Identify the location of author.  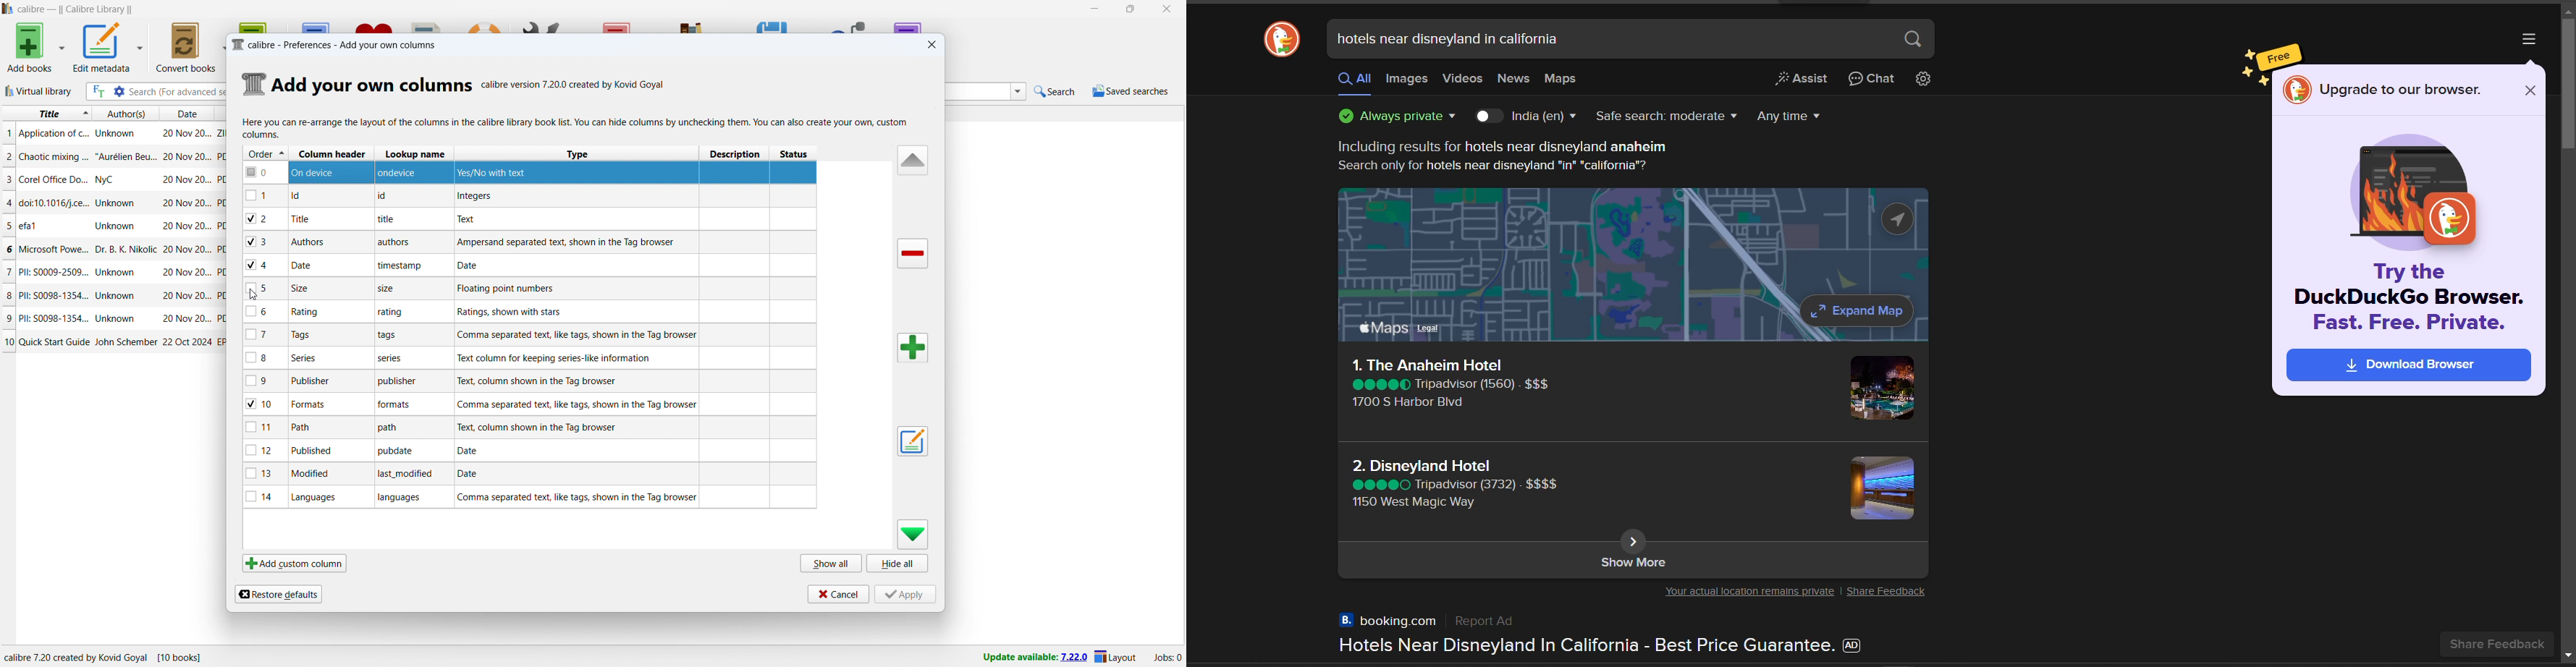
(125, 250).